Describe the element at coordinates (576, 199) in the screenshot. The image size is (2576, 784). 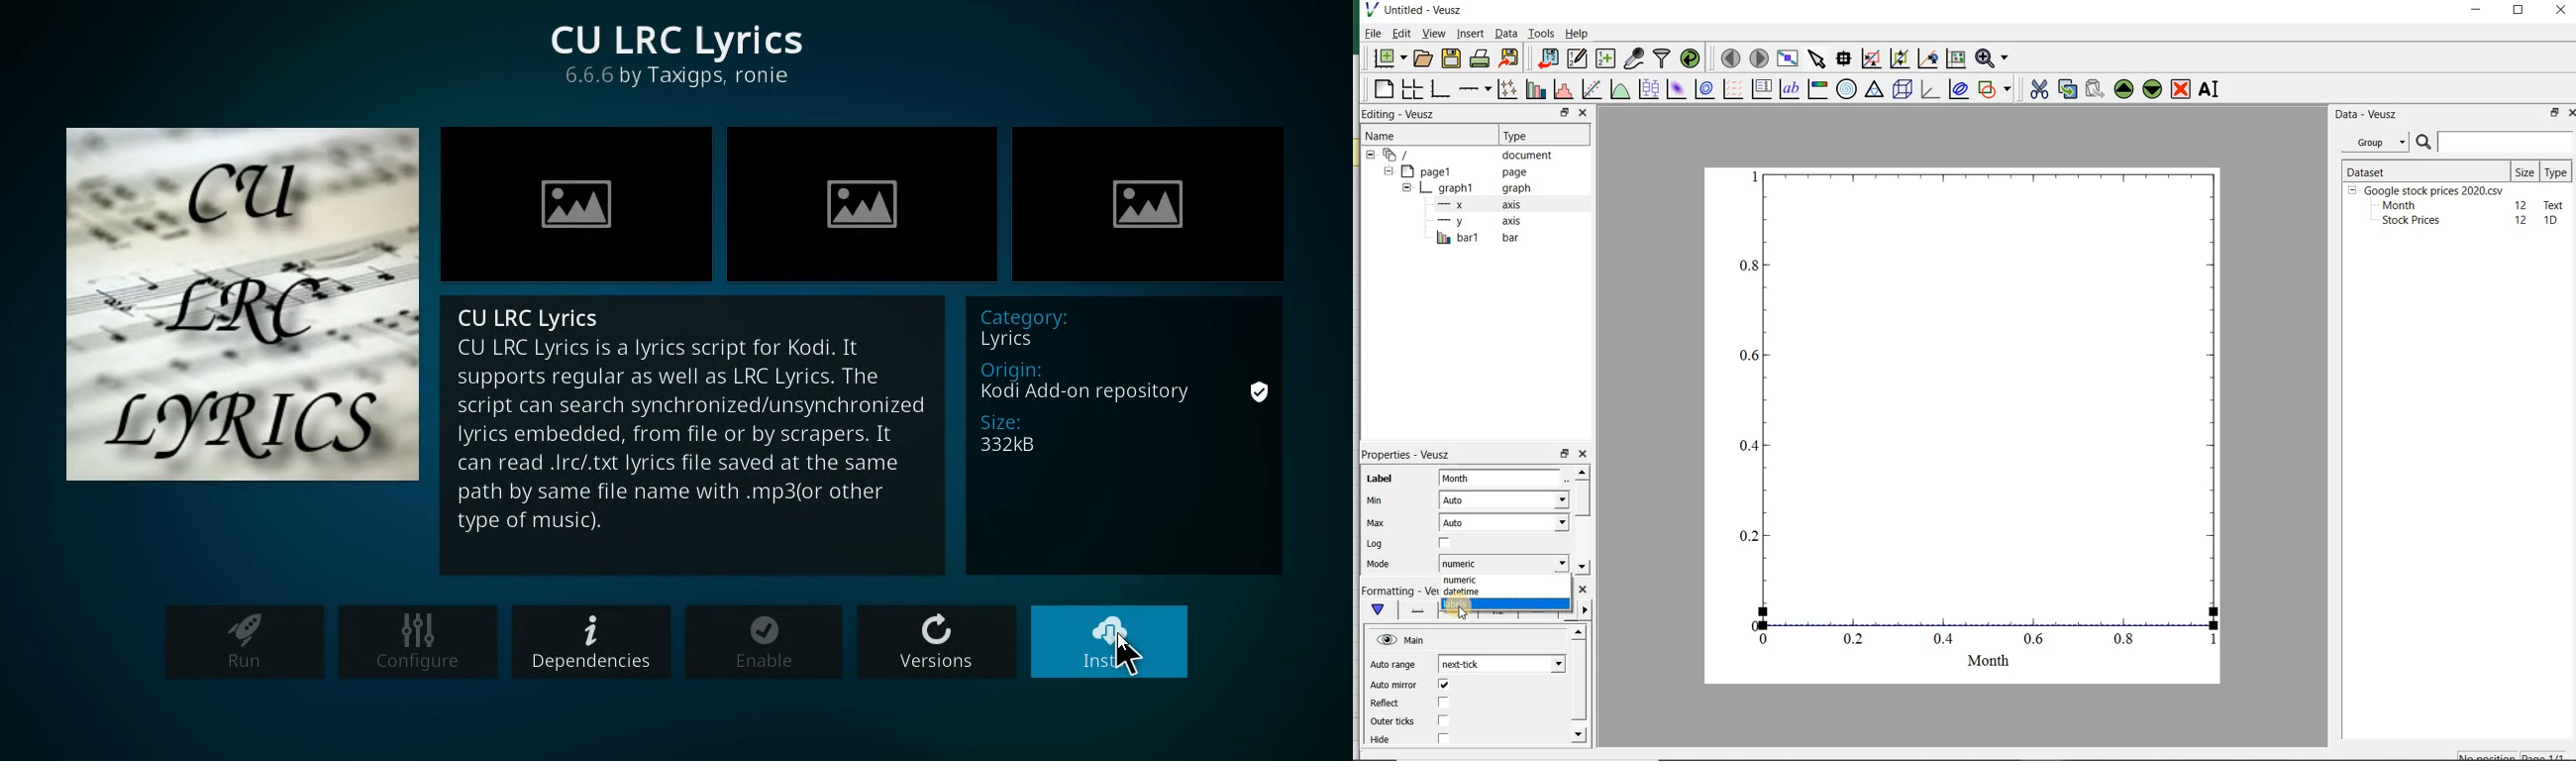
I see `image` at that location.